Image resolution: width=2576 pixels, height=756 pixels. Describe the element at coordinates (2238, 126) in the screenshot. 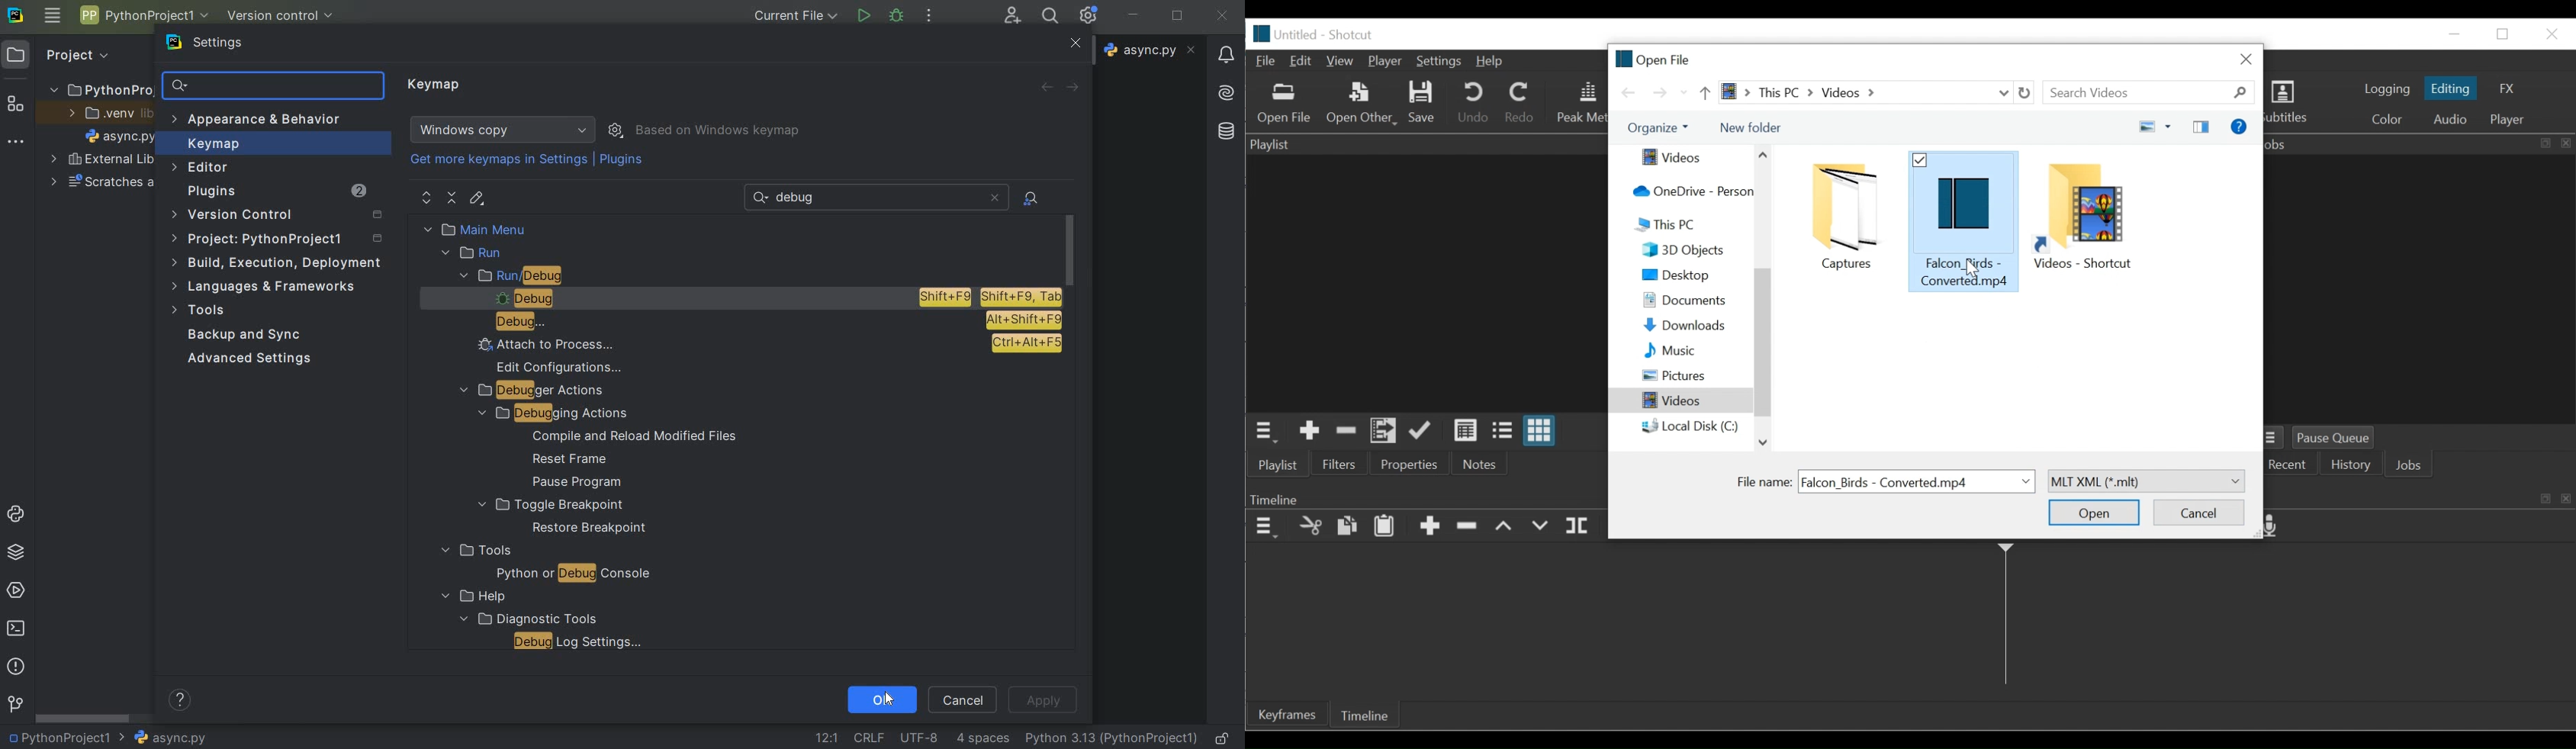

I see `Get help` at that location.